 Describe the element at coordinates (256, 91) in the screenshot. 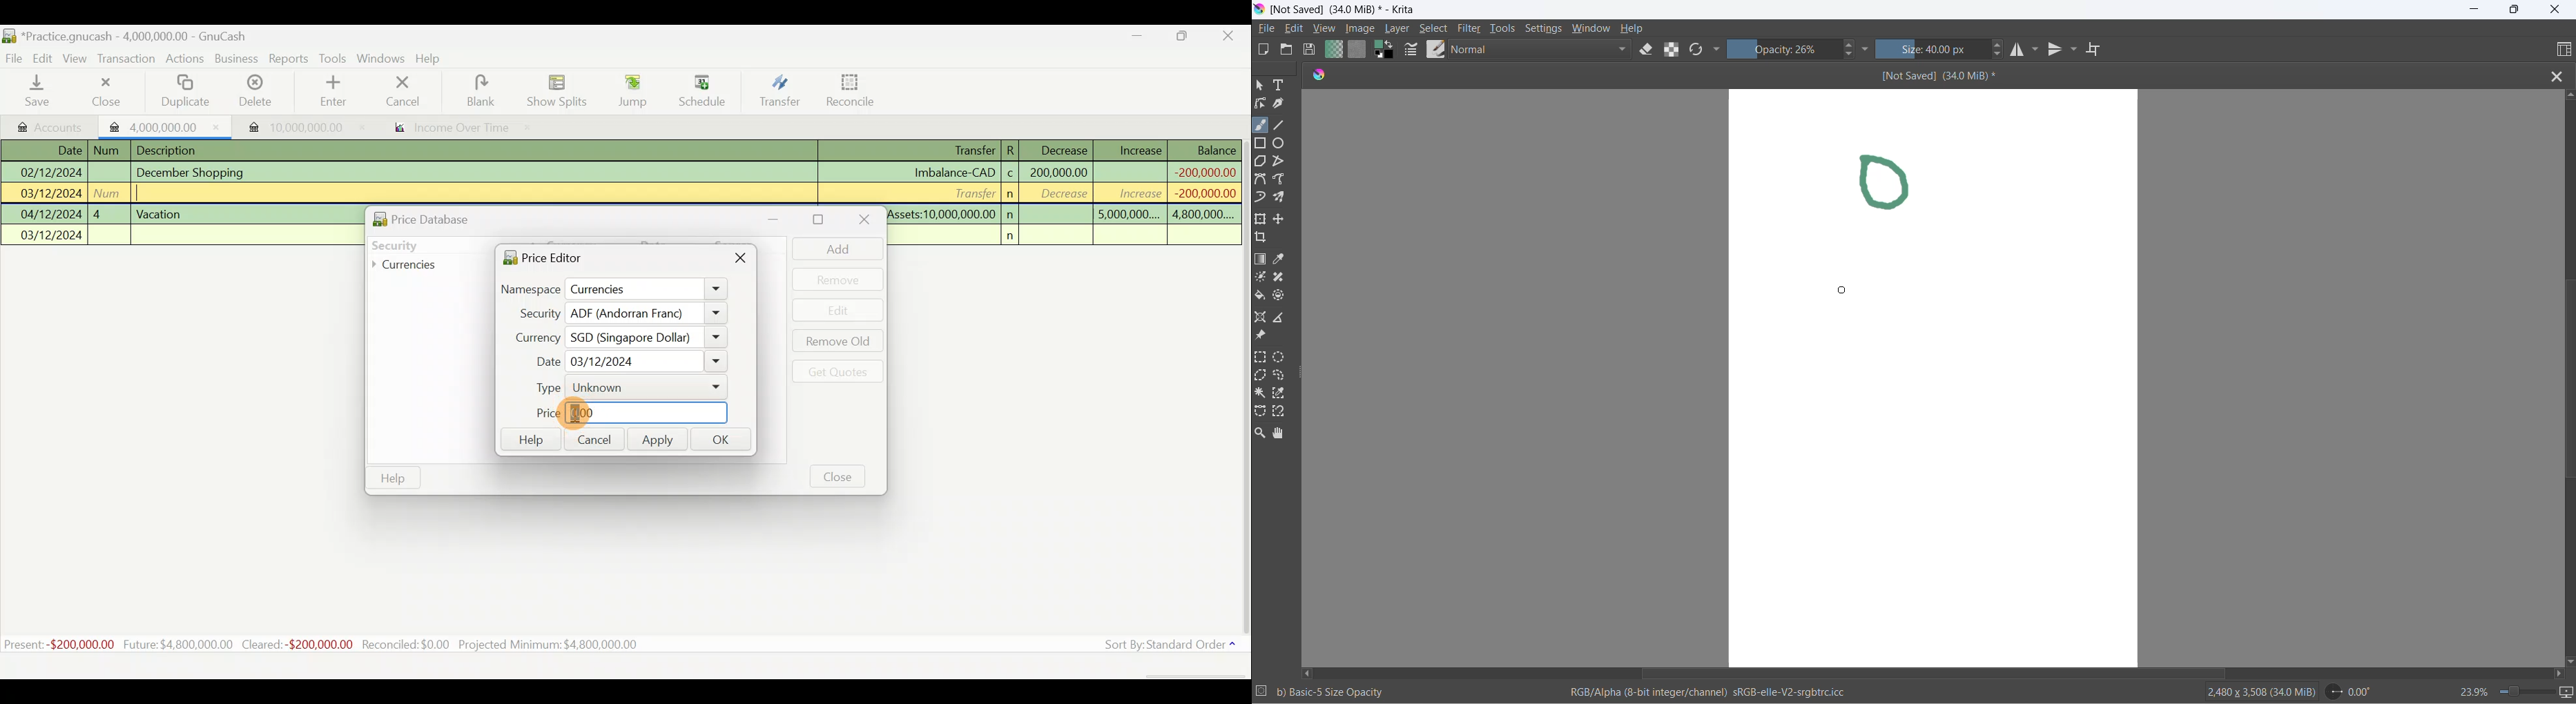

I see `Delete` at that location.